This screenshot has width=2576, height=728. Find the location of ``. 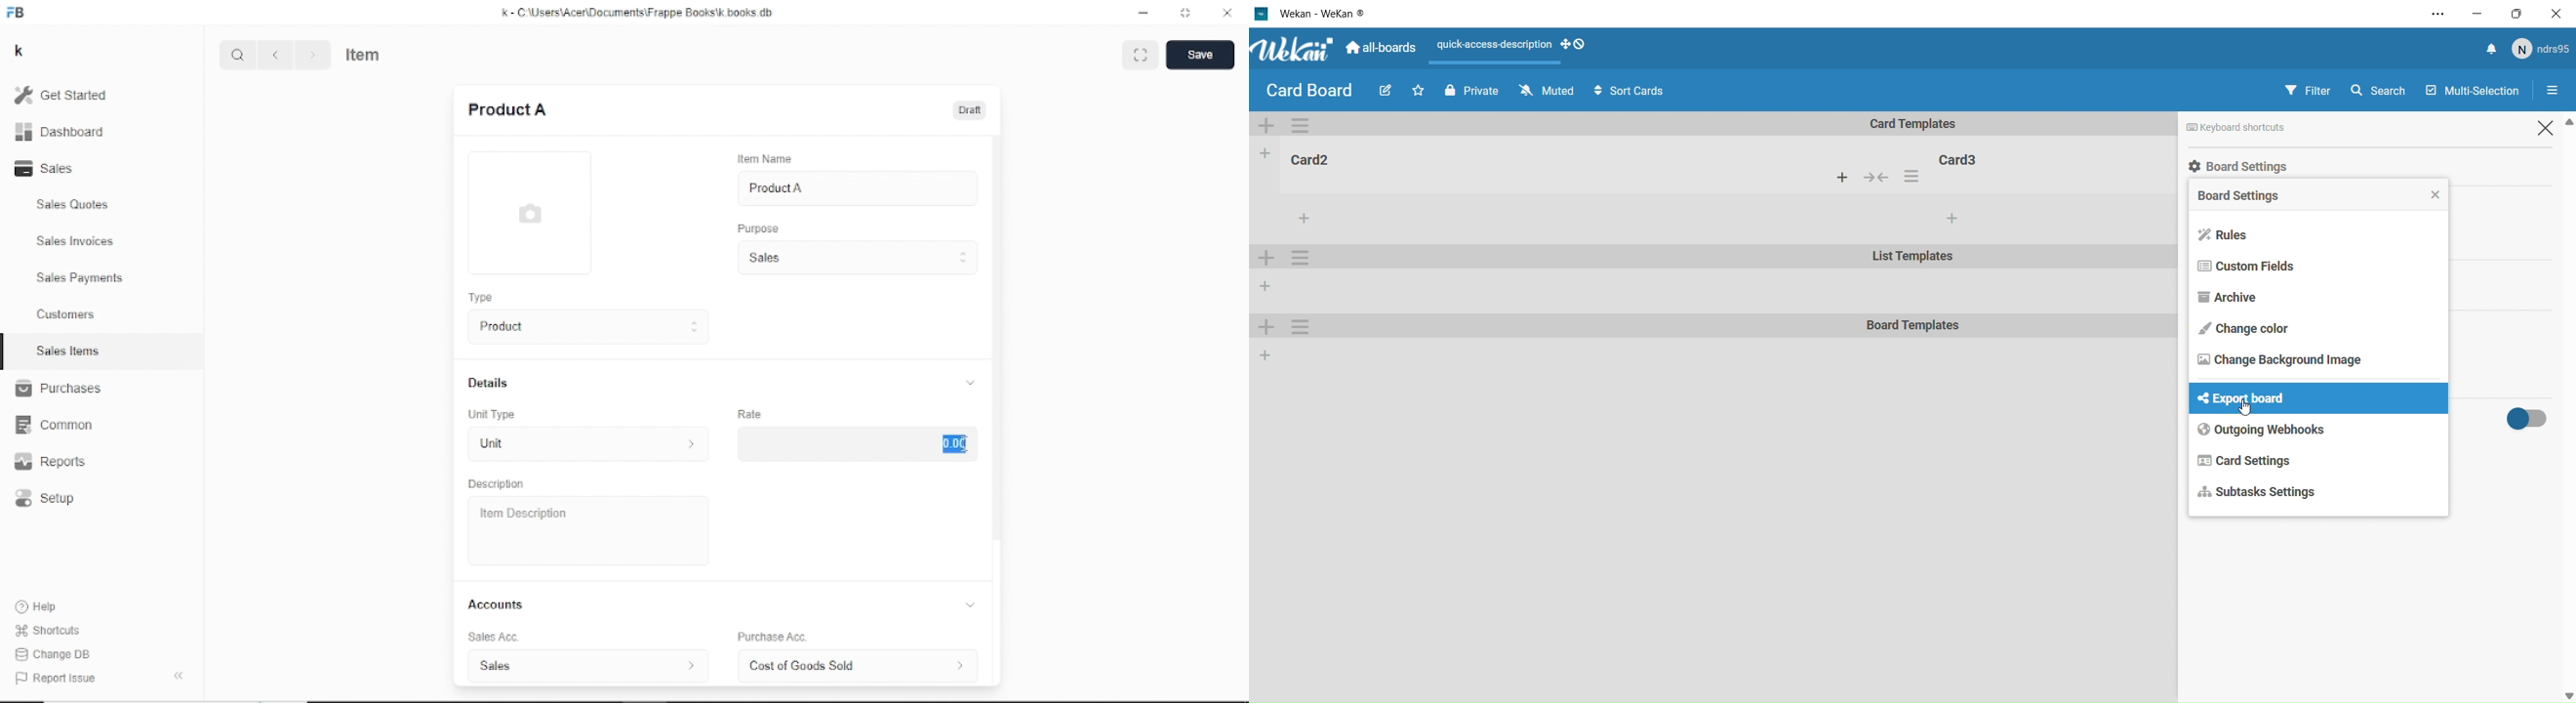

 is located at coordinates (1266, 152).